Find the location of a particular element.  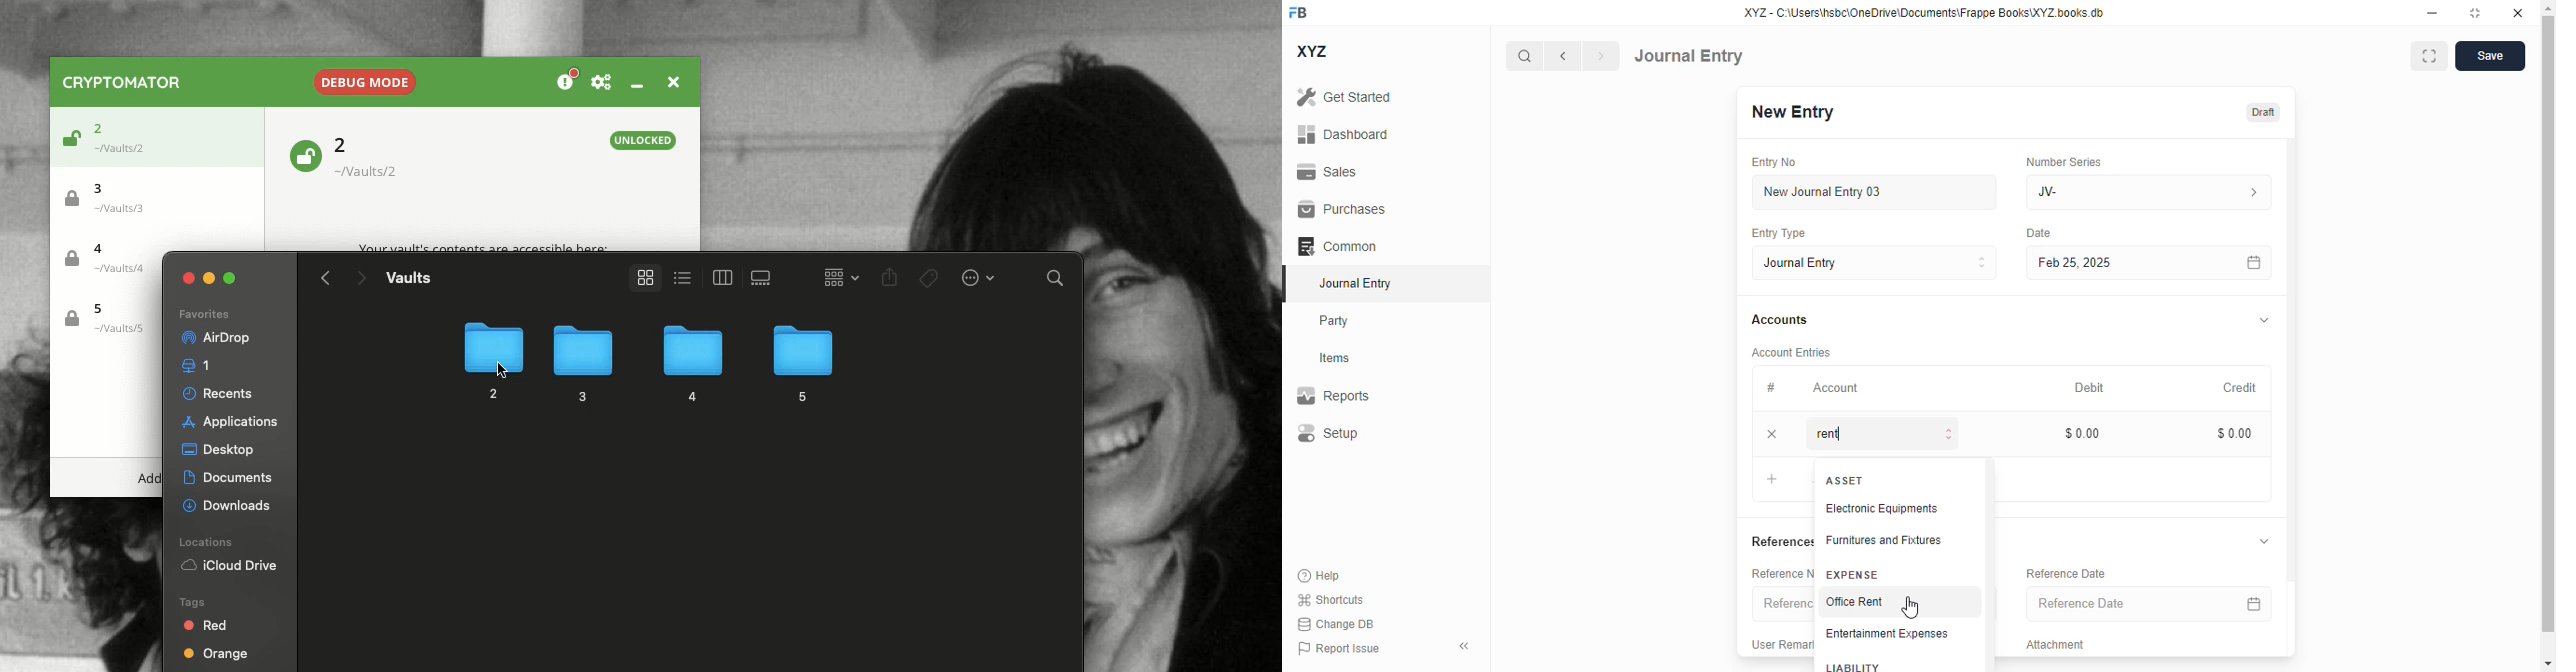

toggle maximize is located at coordinates (2475, 13).